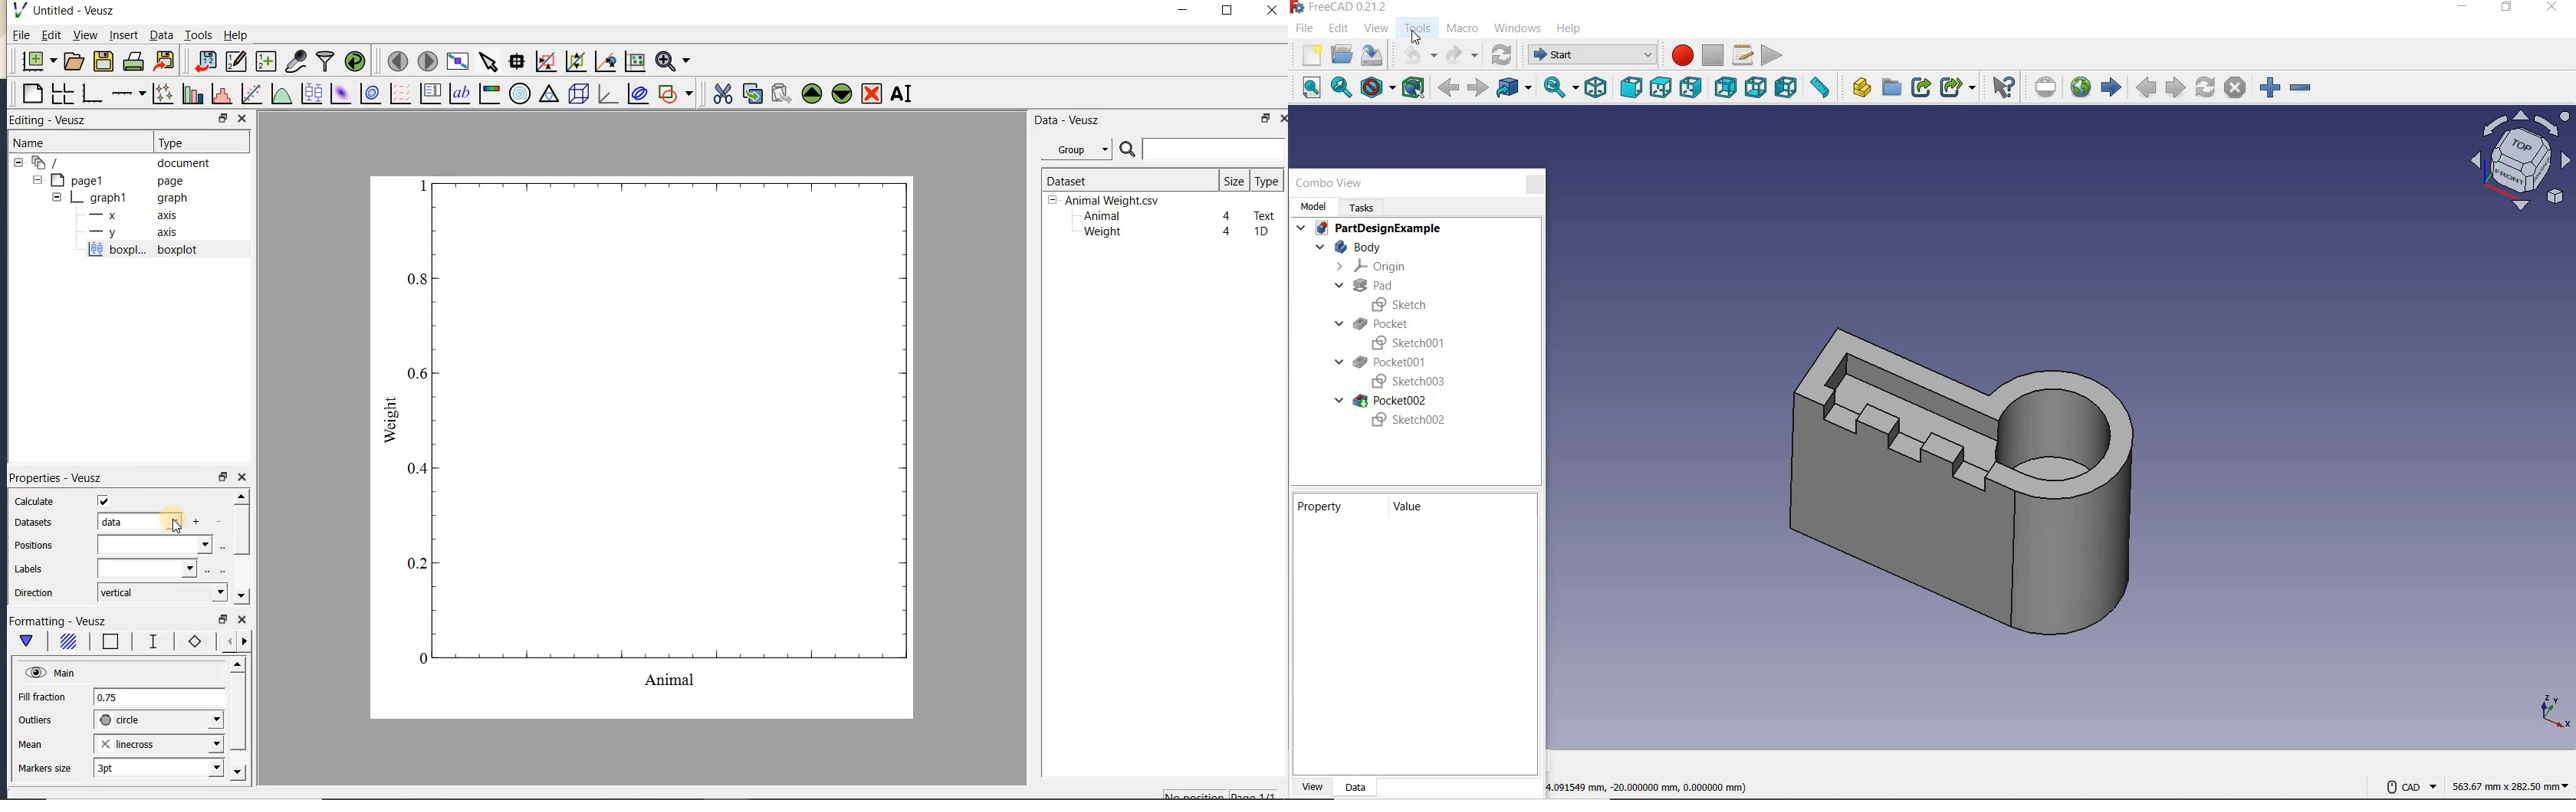  I want to click on Undo, so click(1414, 57).